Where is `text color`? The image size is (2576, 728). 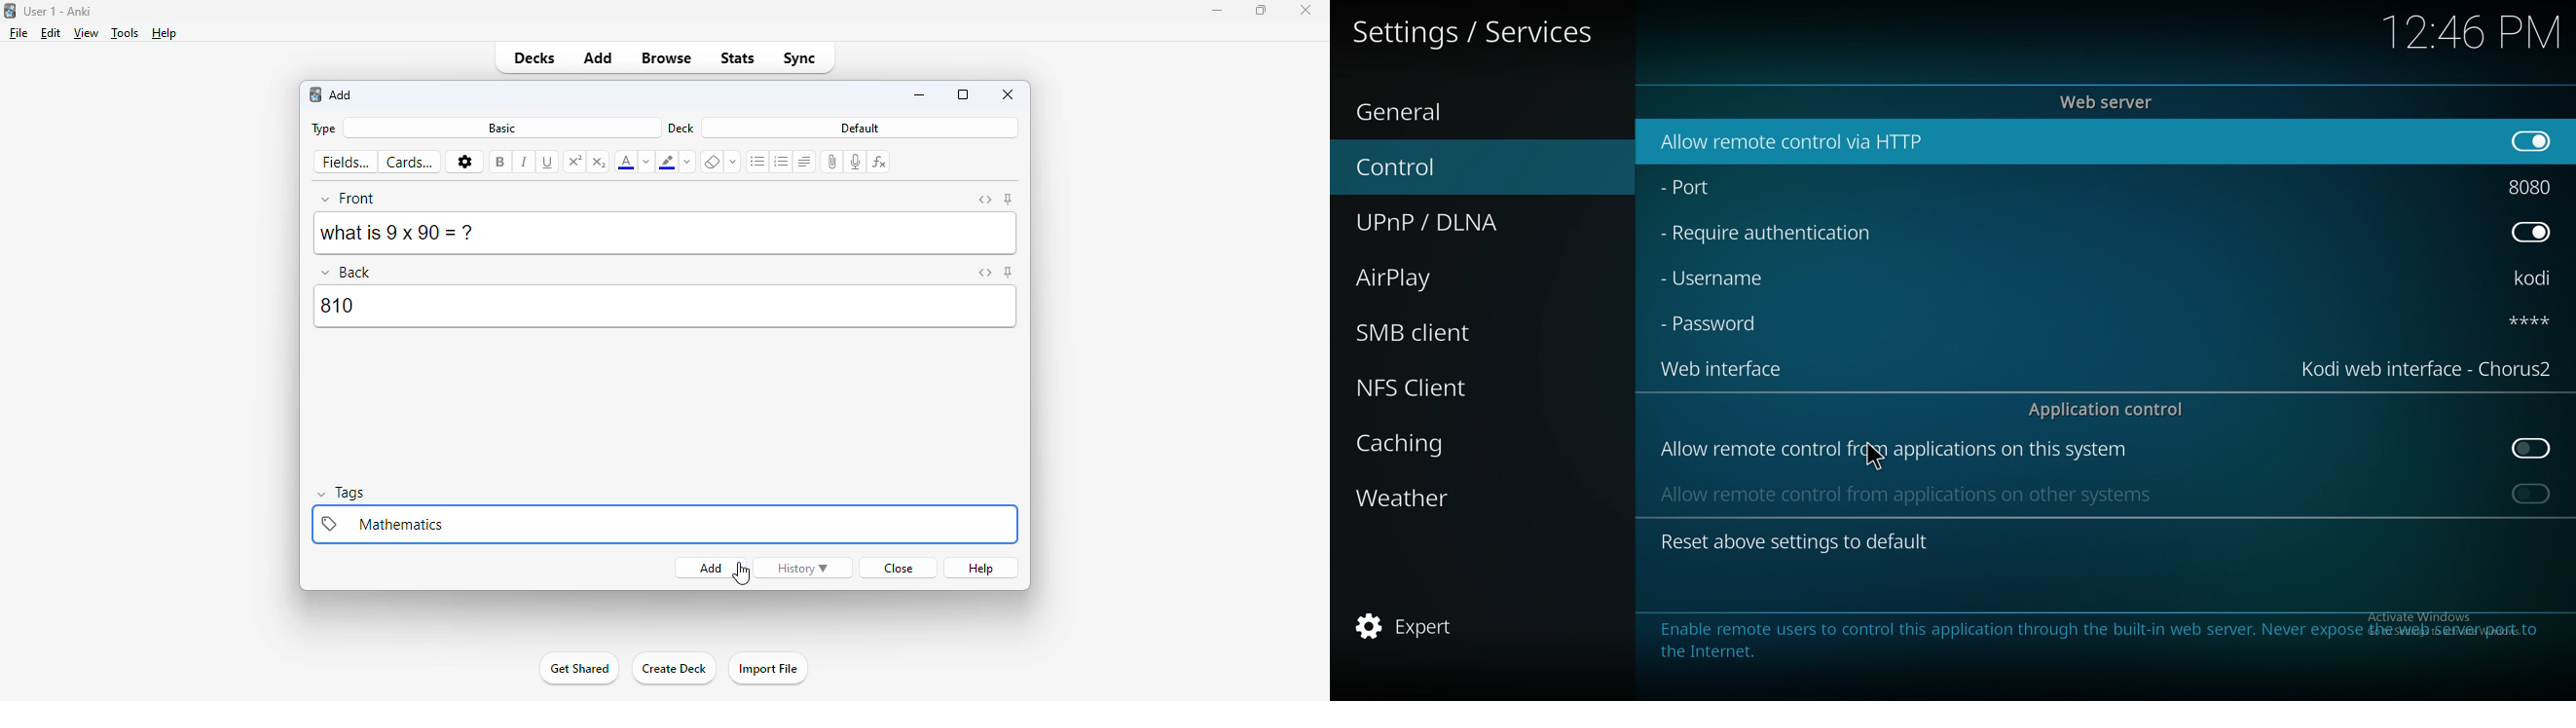
text color is located at coordinates (625, 162).